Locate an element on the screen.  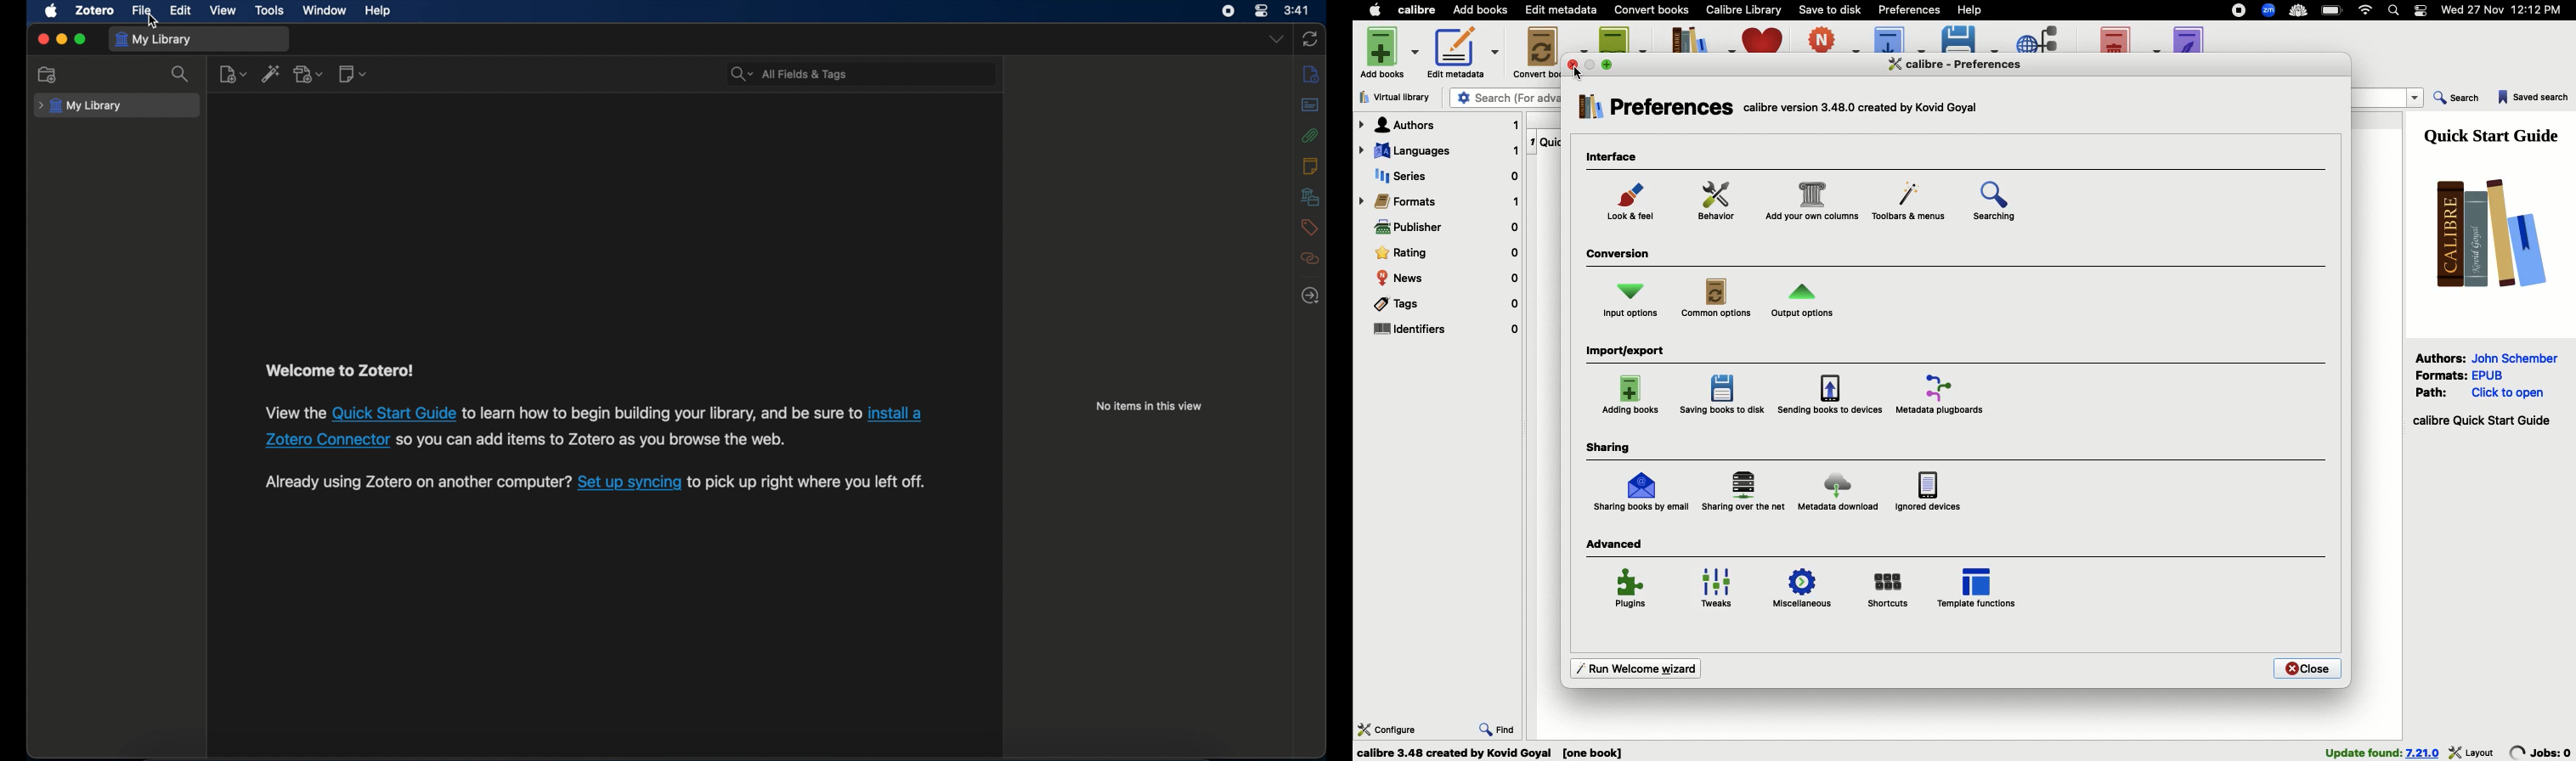
text is located at coordinates (1880, 105).